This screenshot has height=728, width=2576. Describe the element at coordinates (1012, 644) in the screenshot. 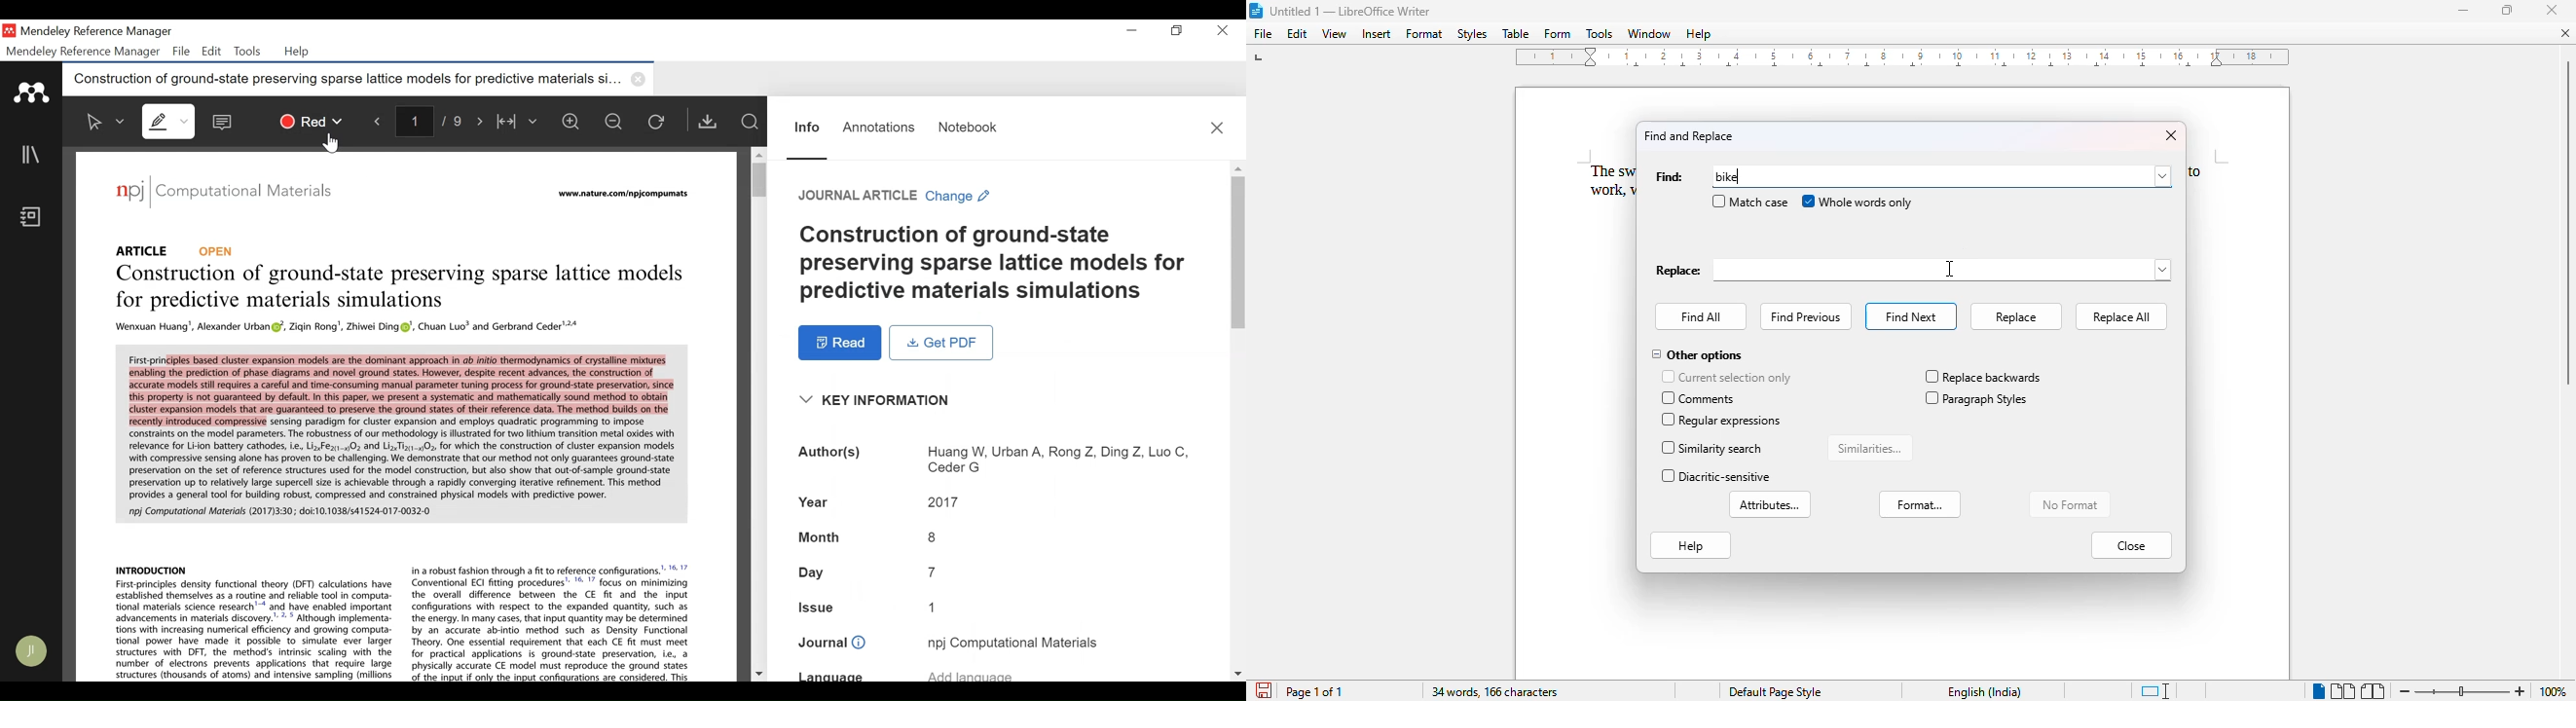

I see `npj Computational Materials` at that location.